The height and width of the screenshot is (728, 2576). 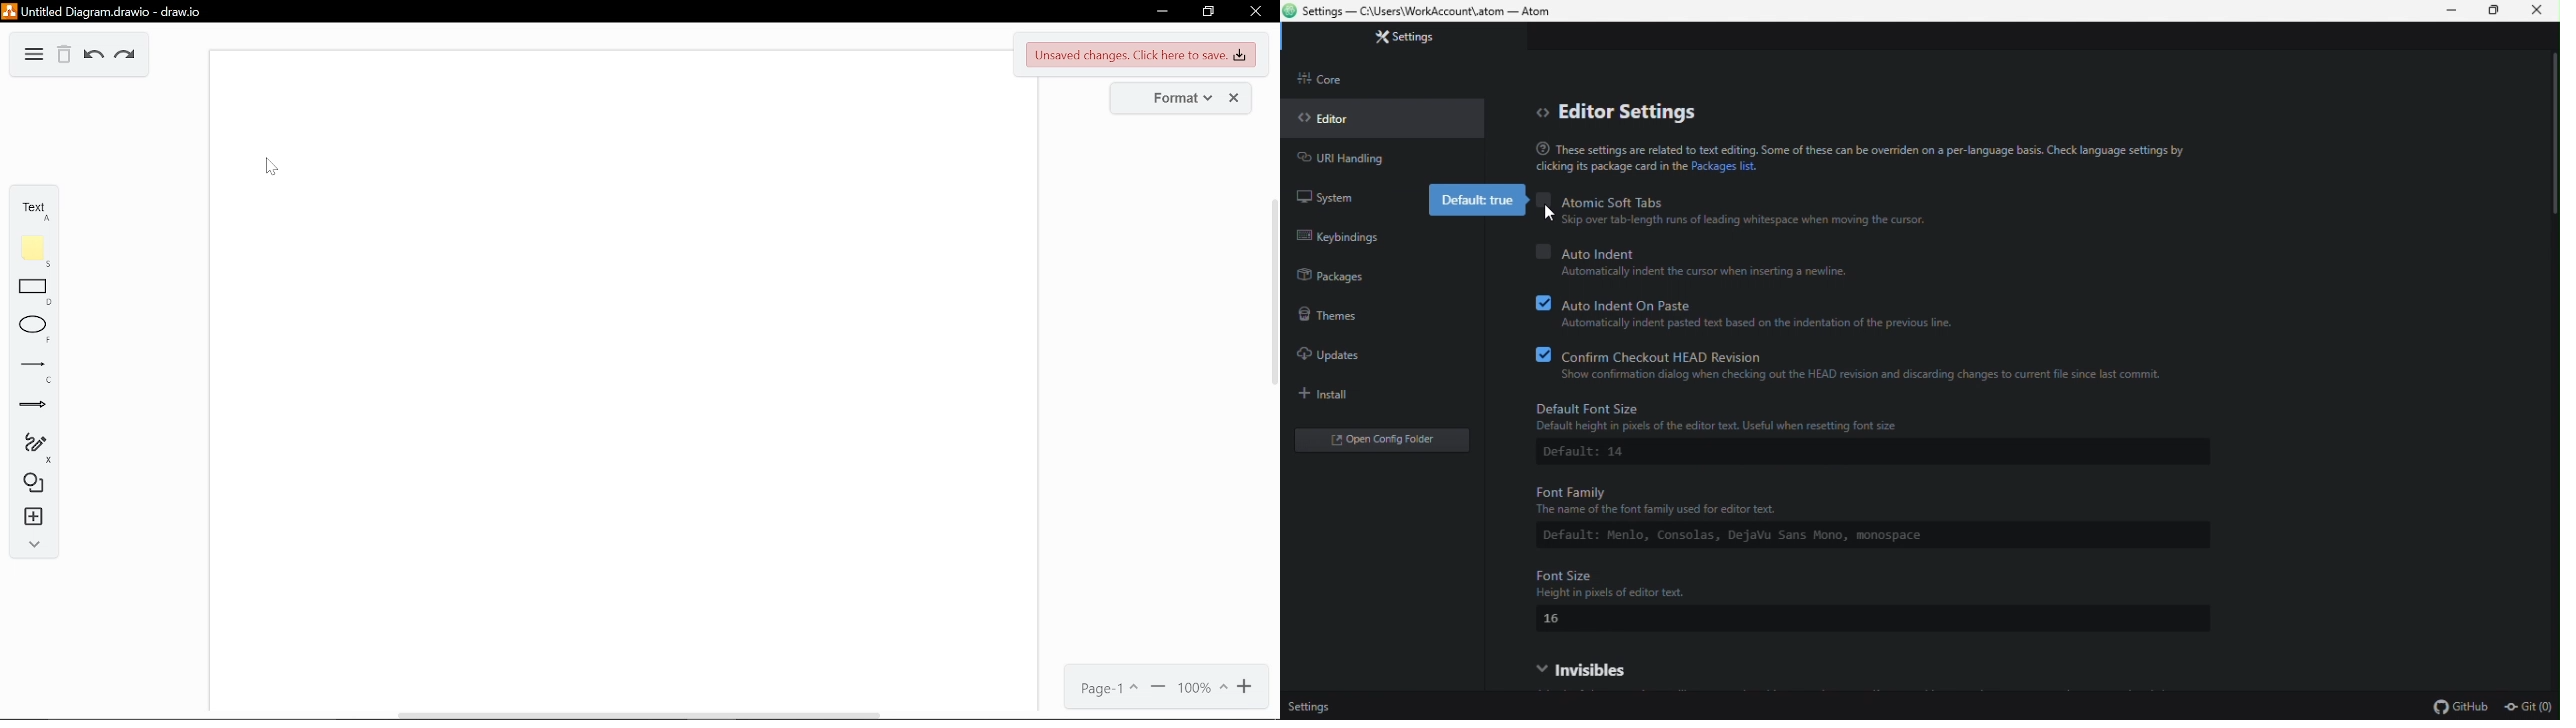 I want to click on freehand, so click(x=30, y=446).